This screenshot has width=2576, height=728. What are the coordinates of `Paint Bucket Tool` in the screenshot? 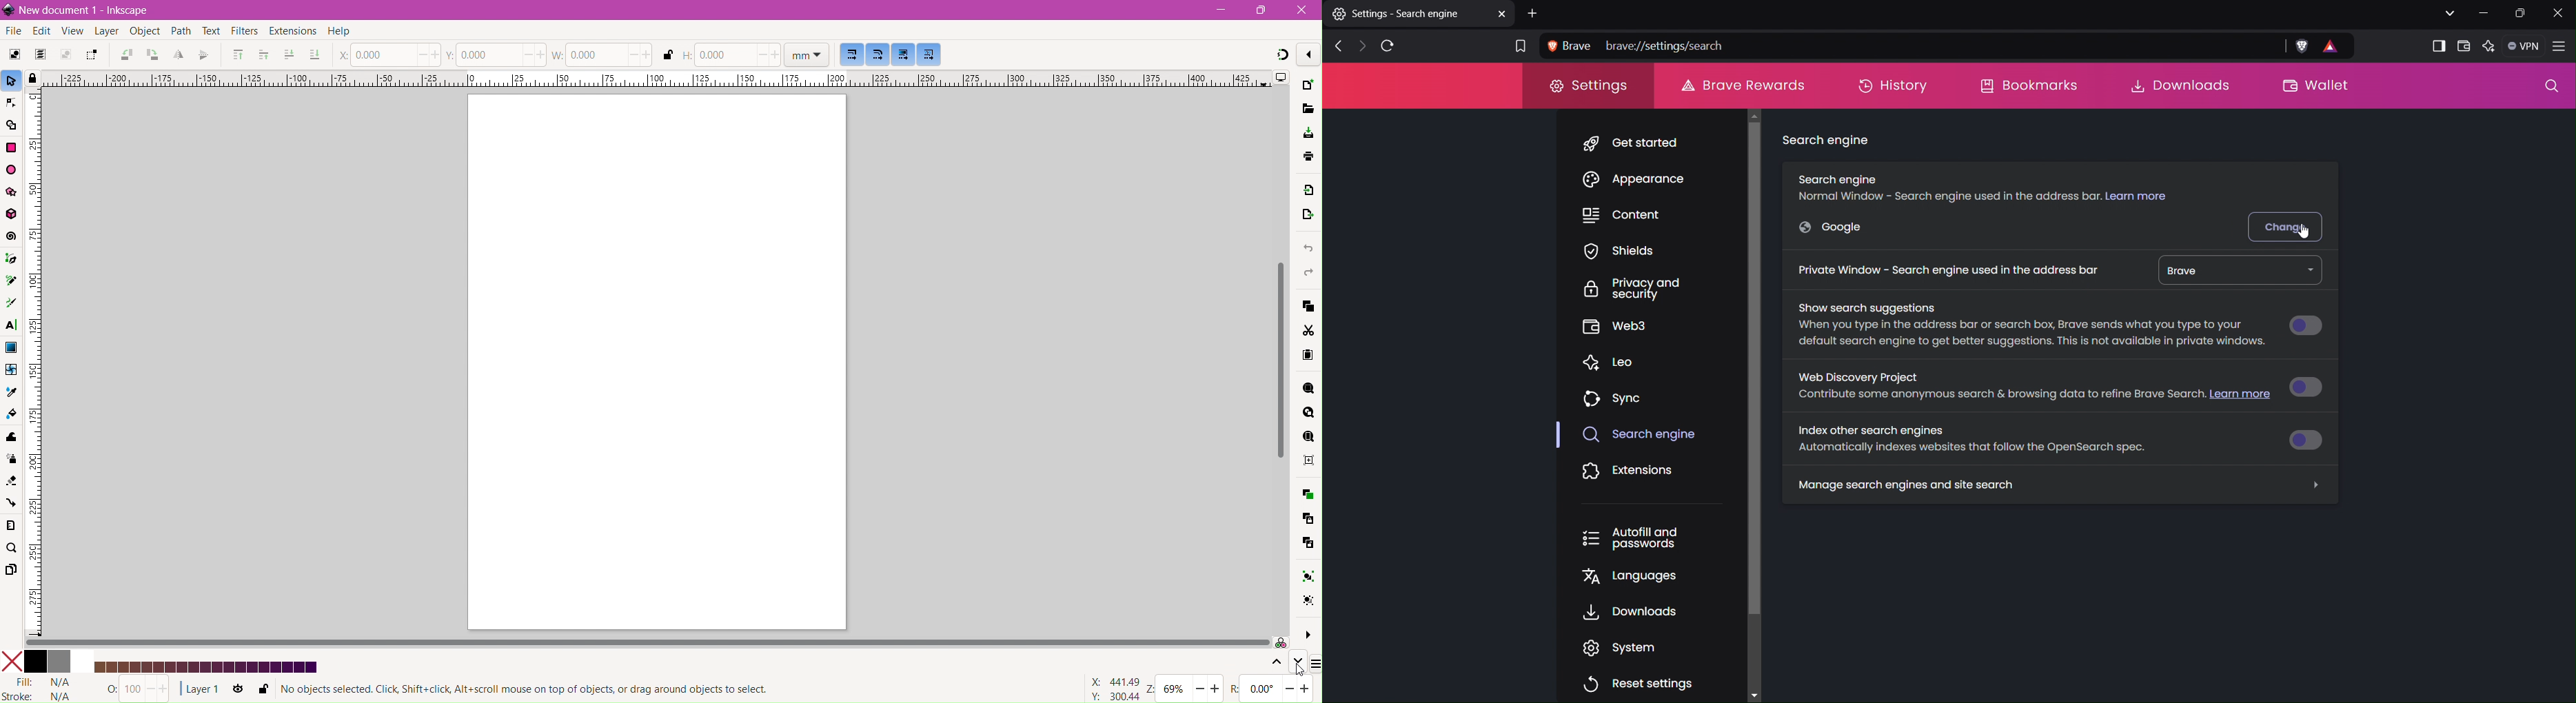 It's located at (11, 414).